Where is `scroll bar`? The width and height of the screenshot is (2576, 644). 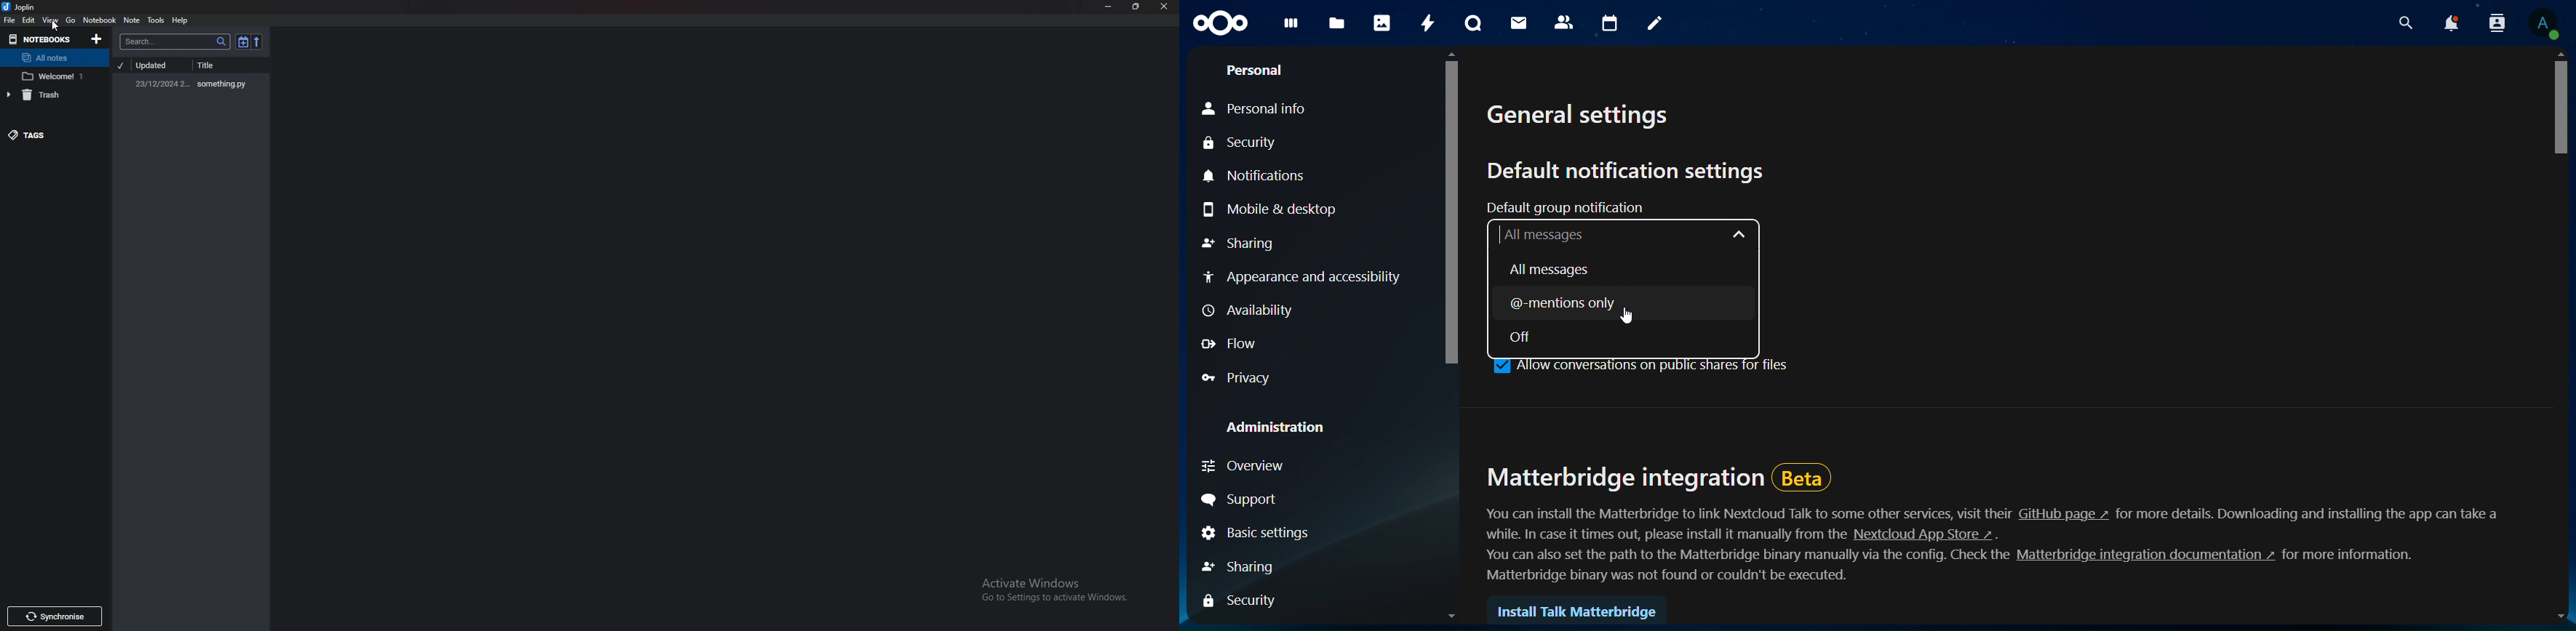
scroll bar is located at coordinates (1451, 334).